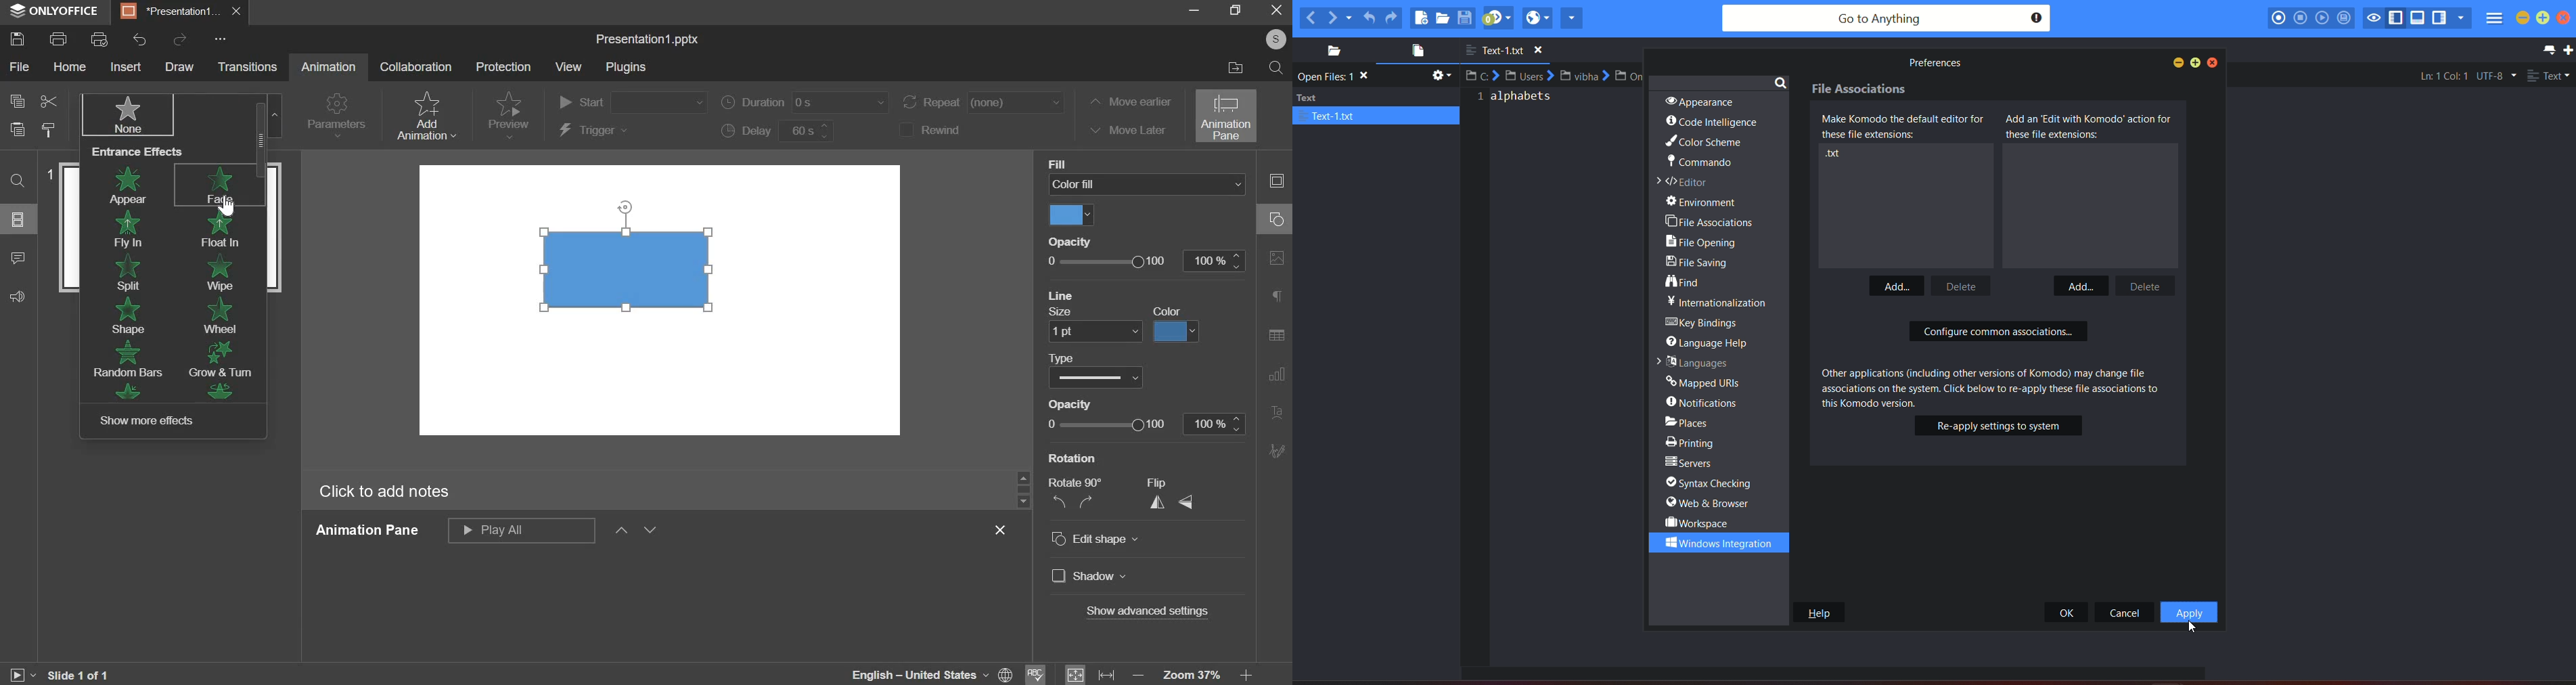  I want to click on show more effects, so click(154, 421).